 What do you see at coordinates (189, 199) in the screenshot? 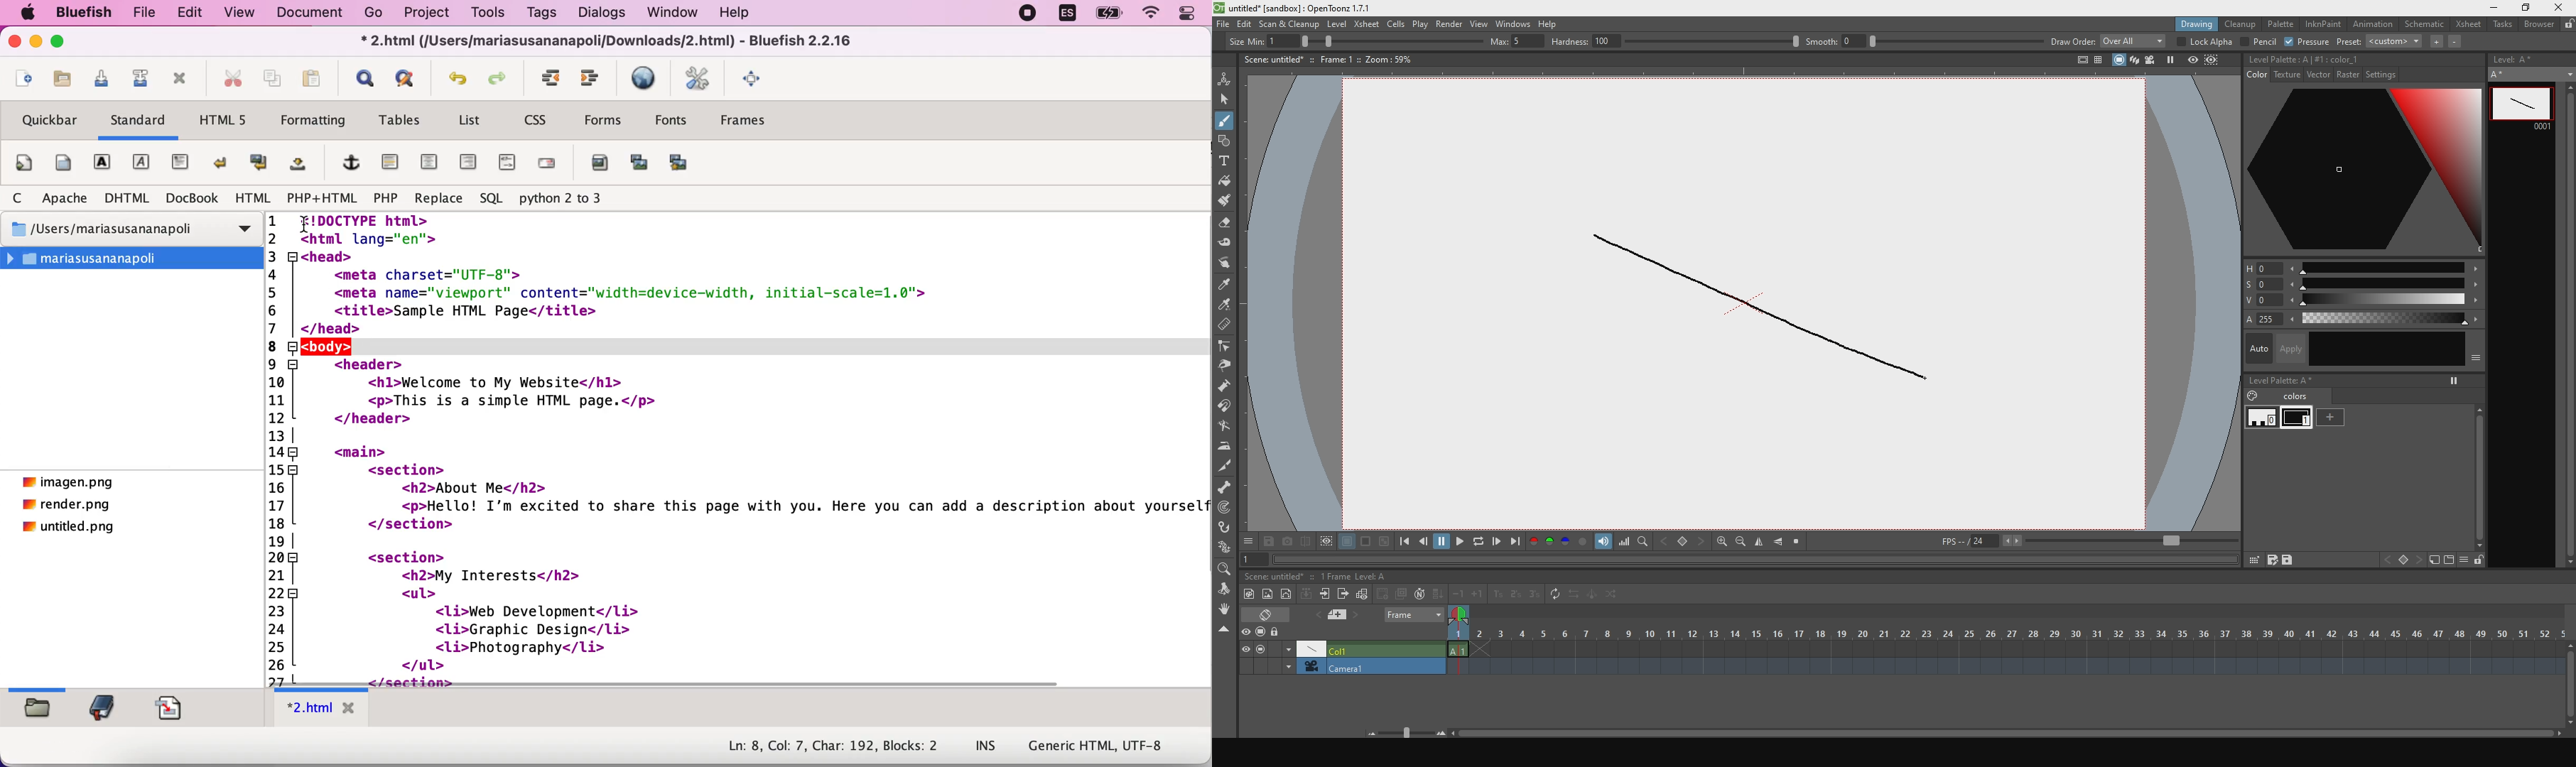
I see `docbook` at bounding box center [189, 199].